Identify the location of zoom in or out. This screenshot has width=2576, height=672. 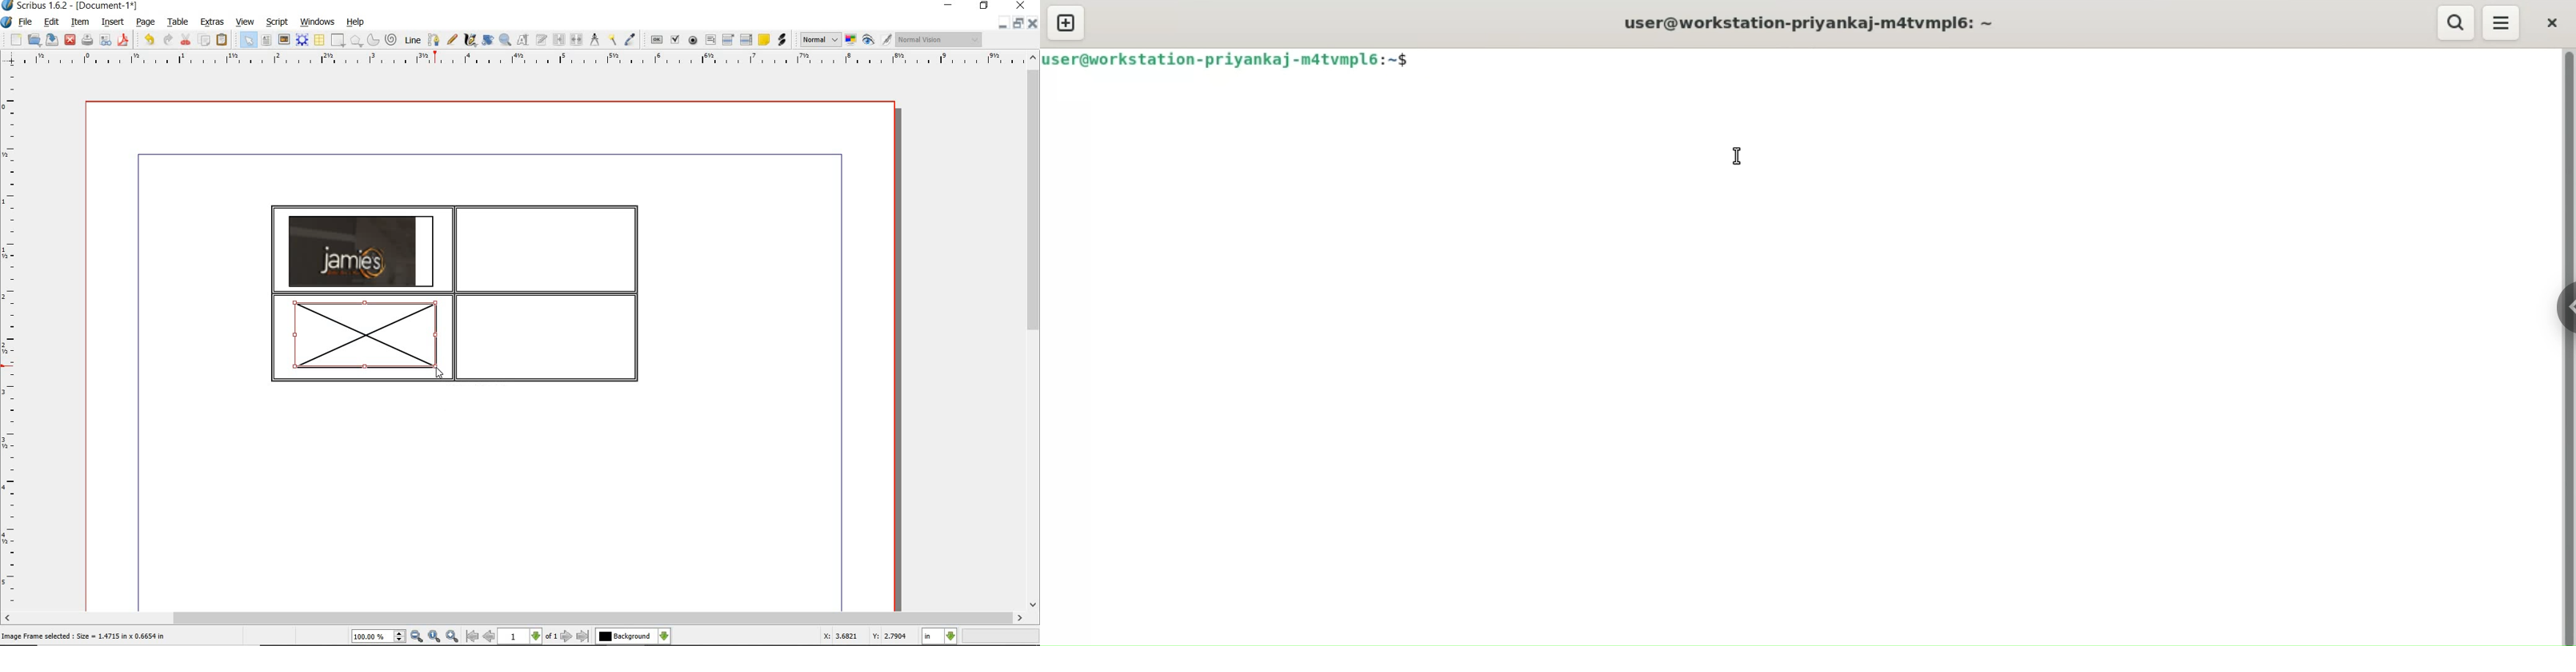
(505, 40).